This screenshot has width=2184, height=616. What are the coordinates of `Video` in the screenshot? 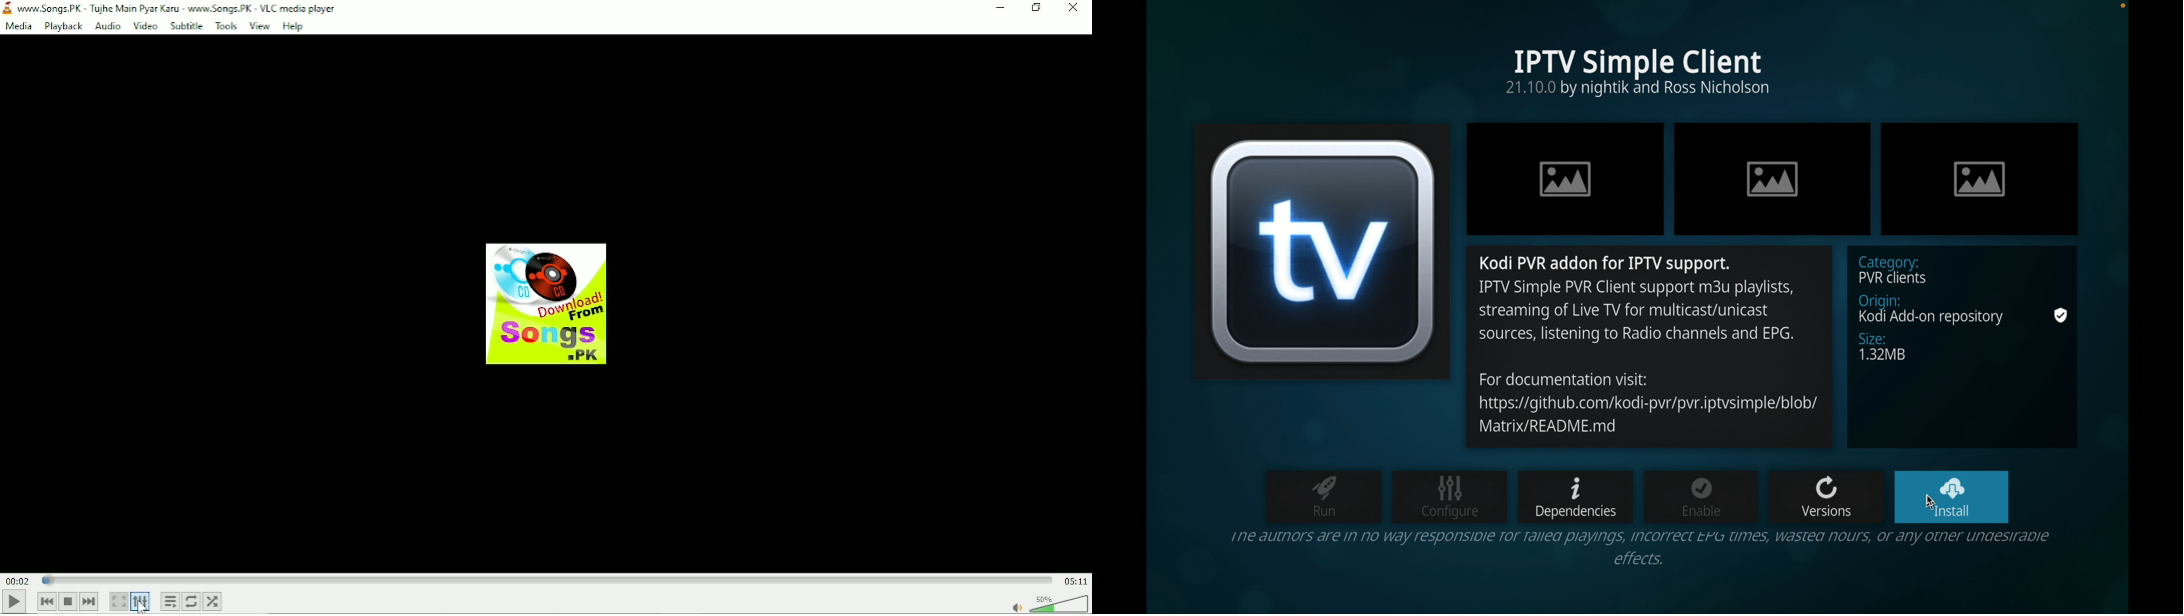 It's located at (145, 26).